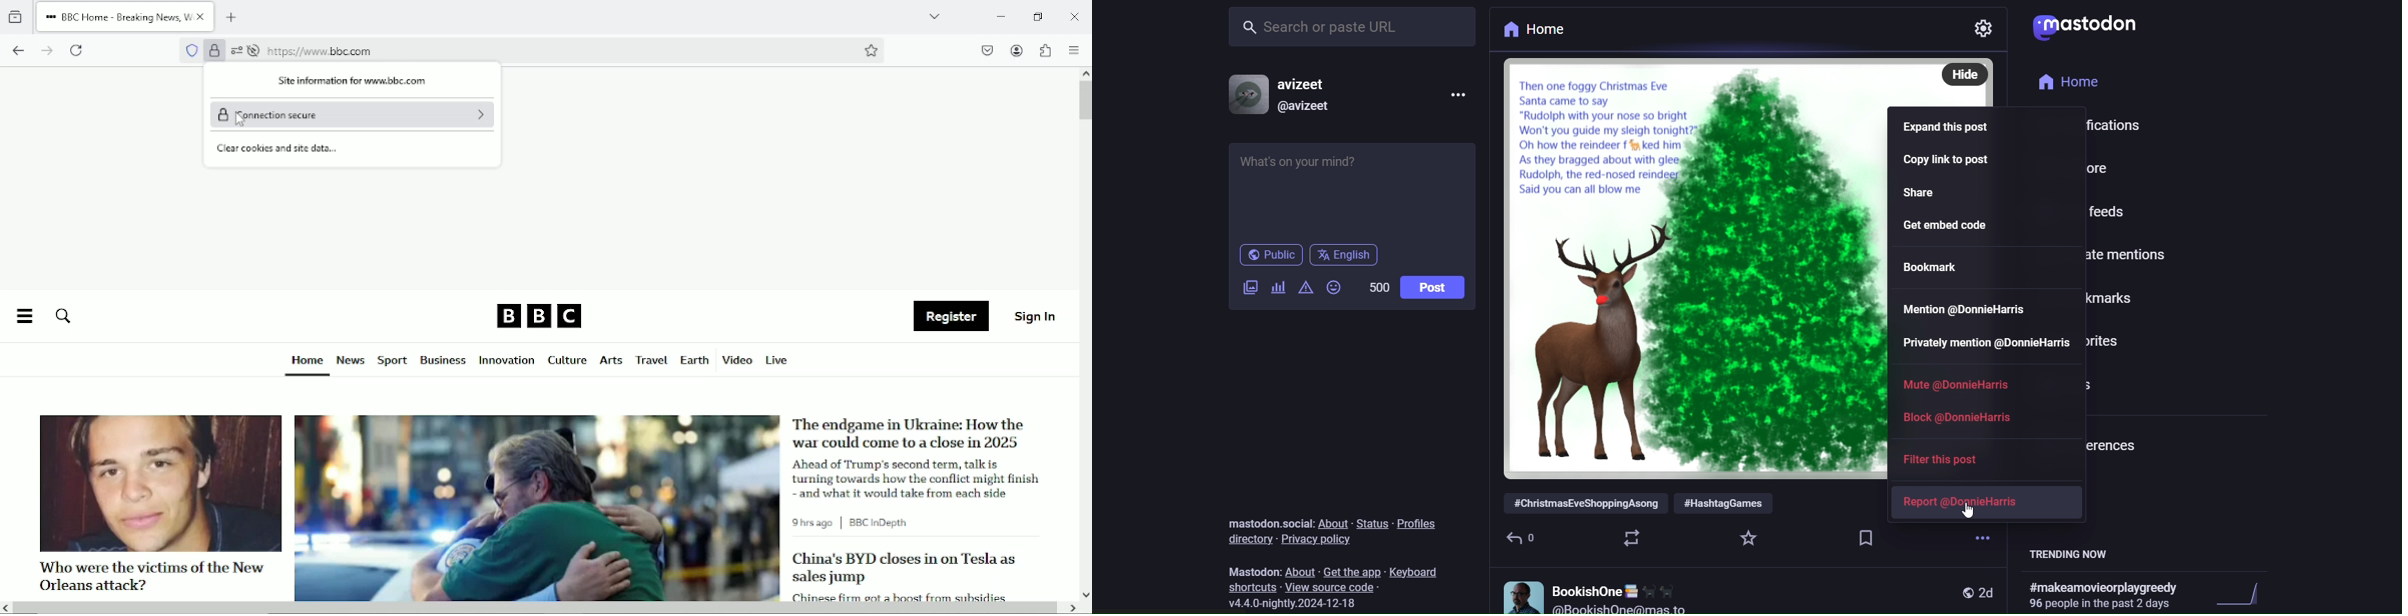 The height and width of the screenshot is (616, 2408). What do you see at coordinates (1044, 50) in the screenshot?
I see `Extensions` at bounding box center [1044, 50].